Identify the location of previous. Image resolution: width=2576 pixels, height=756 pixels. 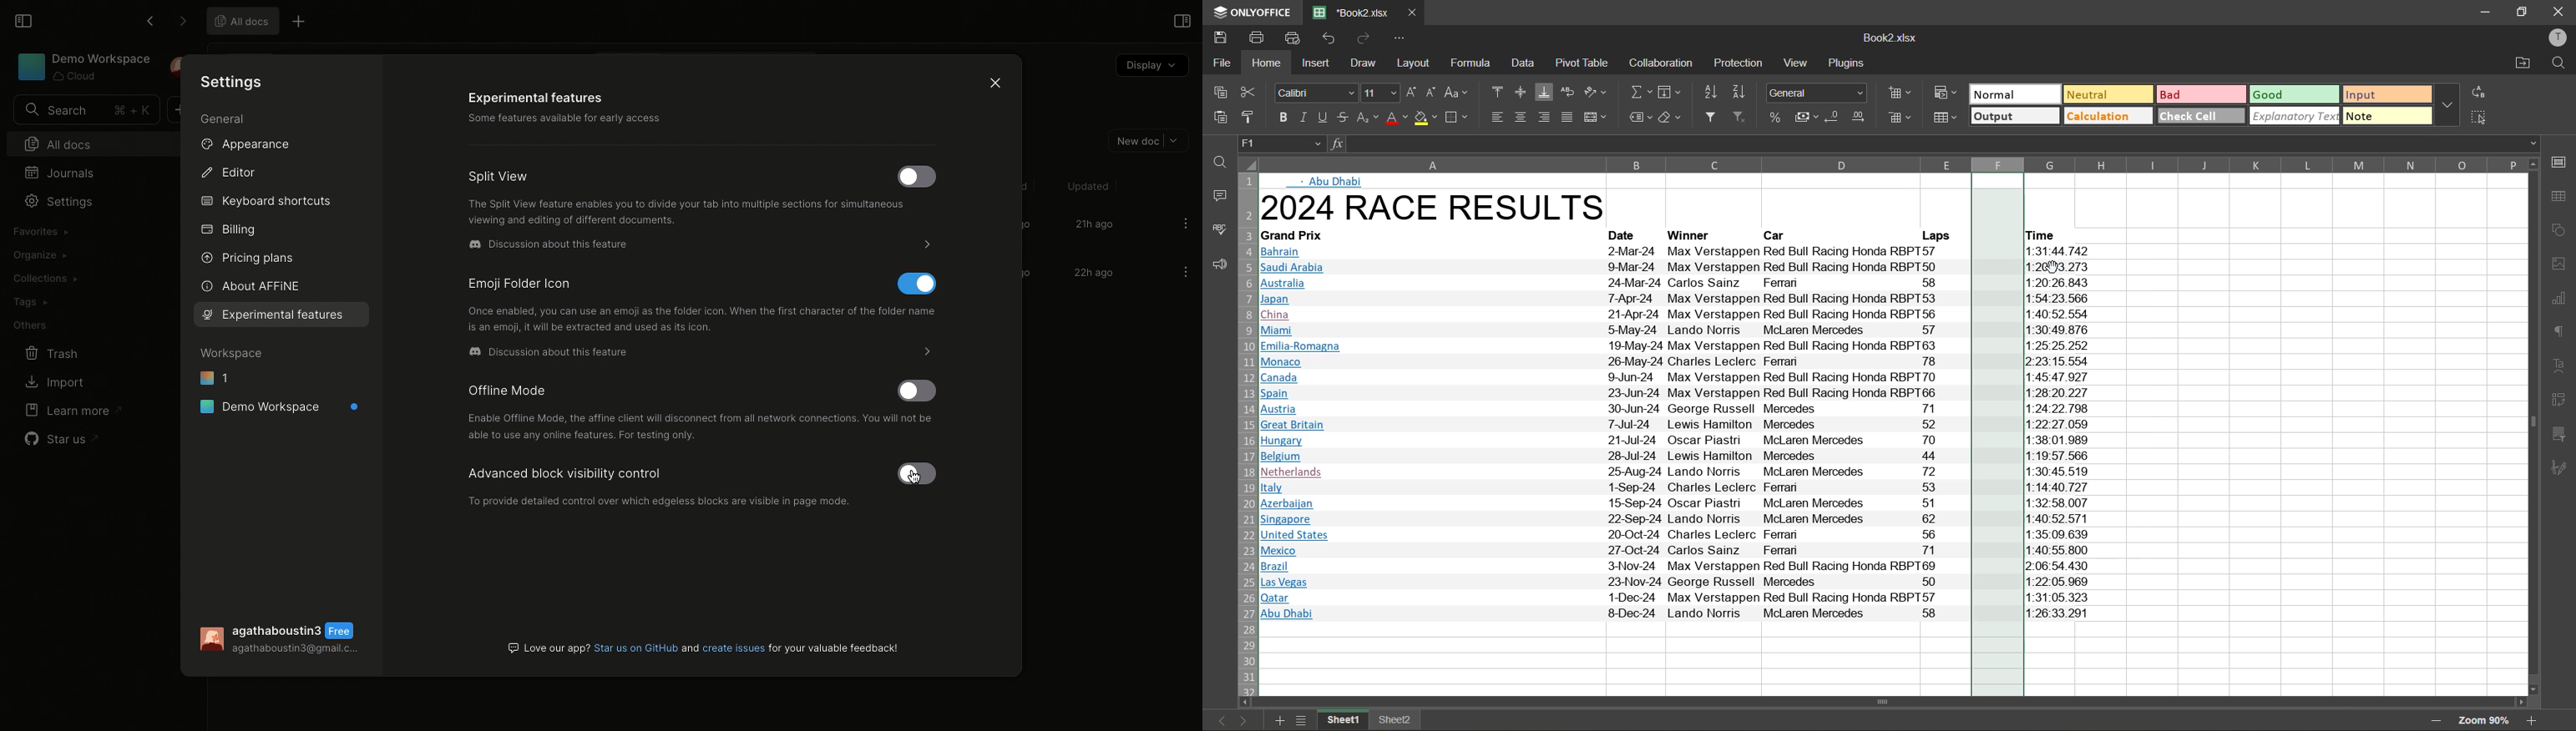
(1214, 720).